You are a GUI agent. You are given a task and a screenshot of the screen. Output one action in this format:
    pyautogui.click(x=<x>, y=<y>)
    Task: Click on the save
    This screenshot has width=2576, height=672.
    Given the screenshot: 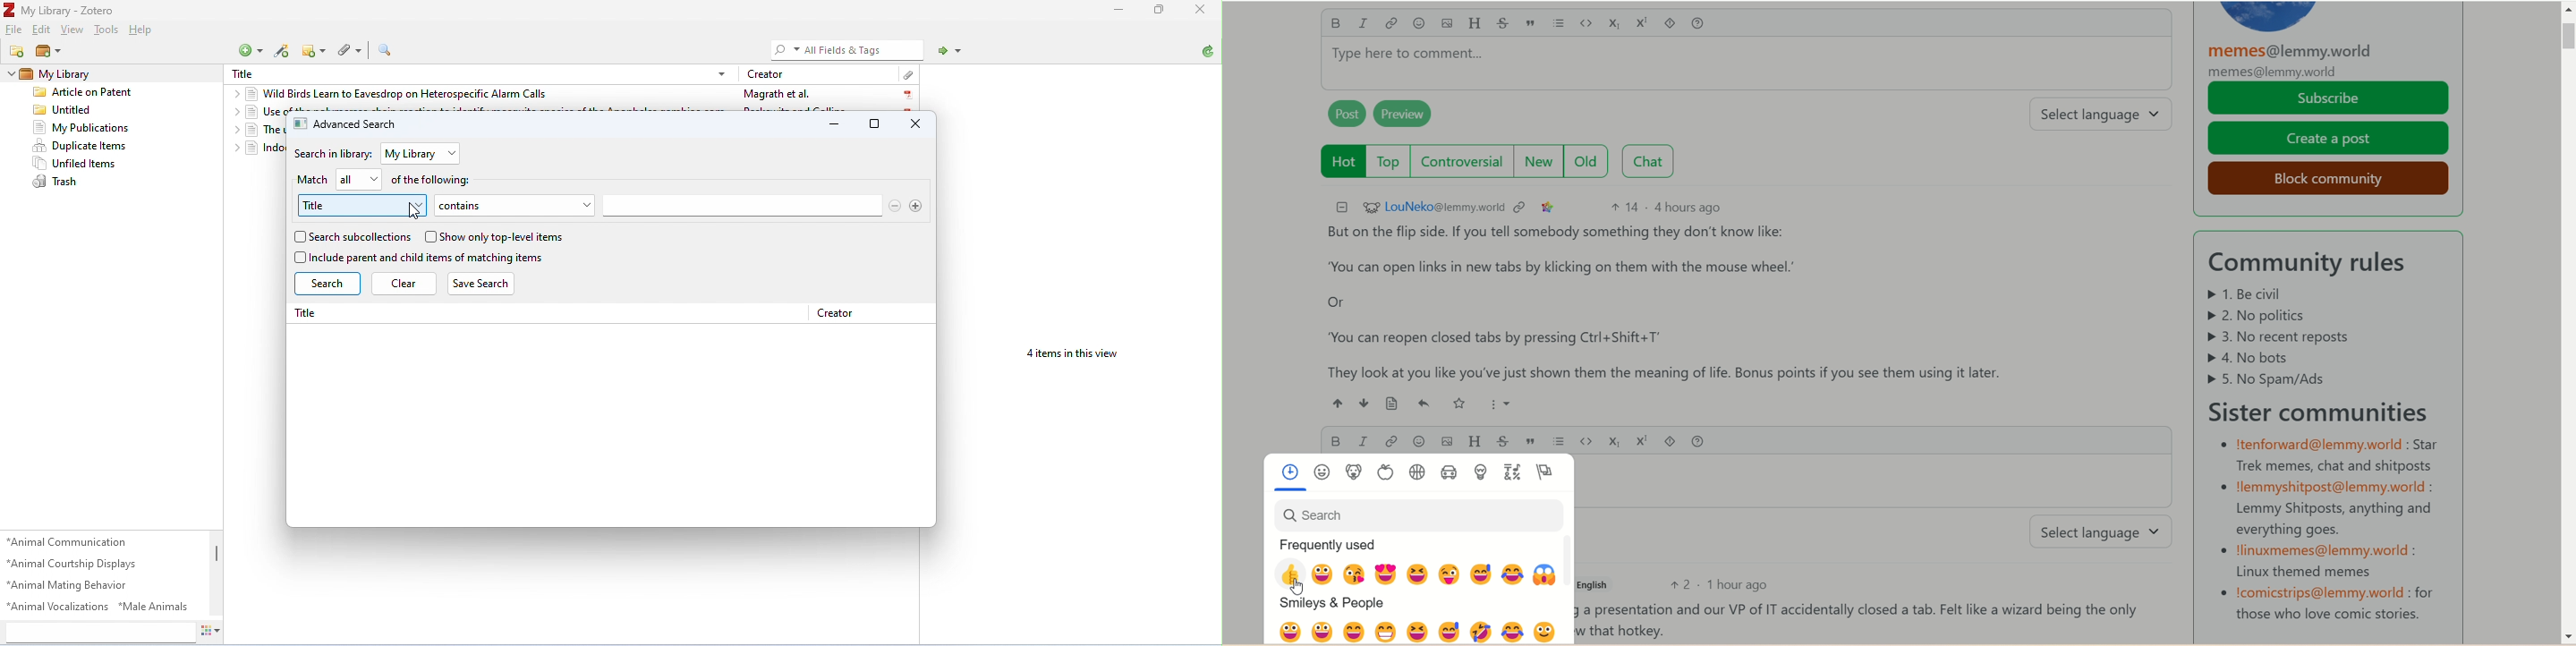 What is the action you would take?
    pyautogui.click(x=1460, y=403)
    